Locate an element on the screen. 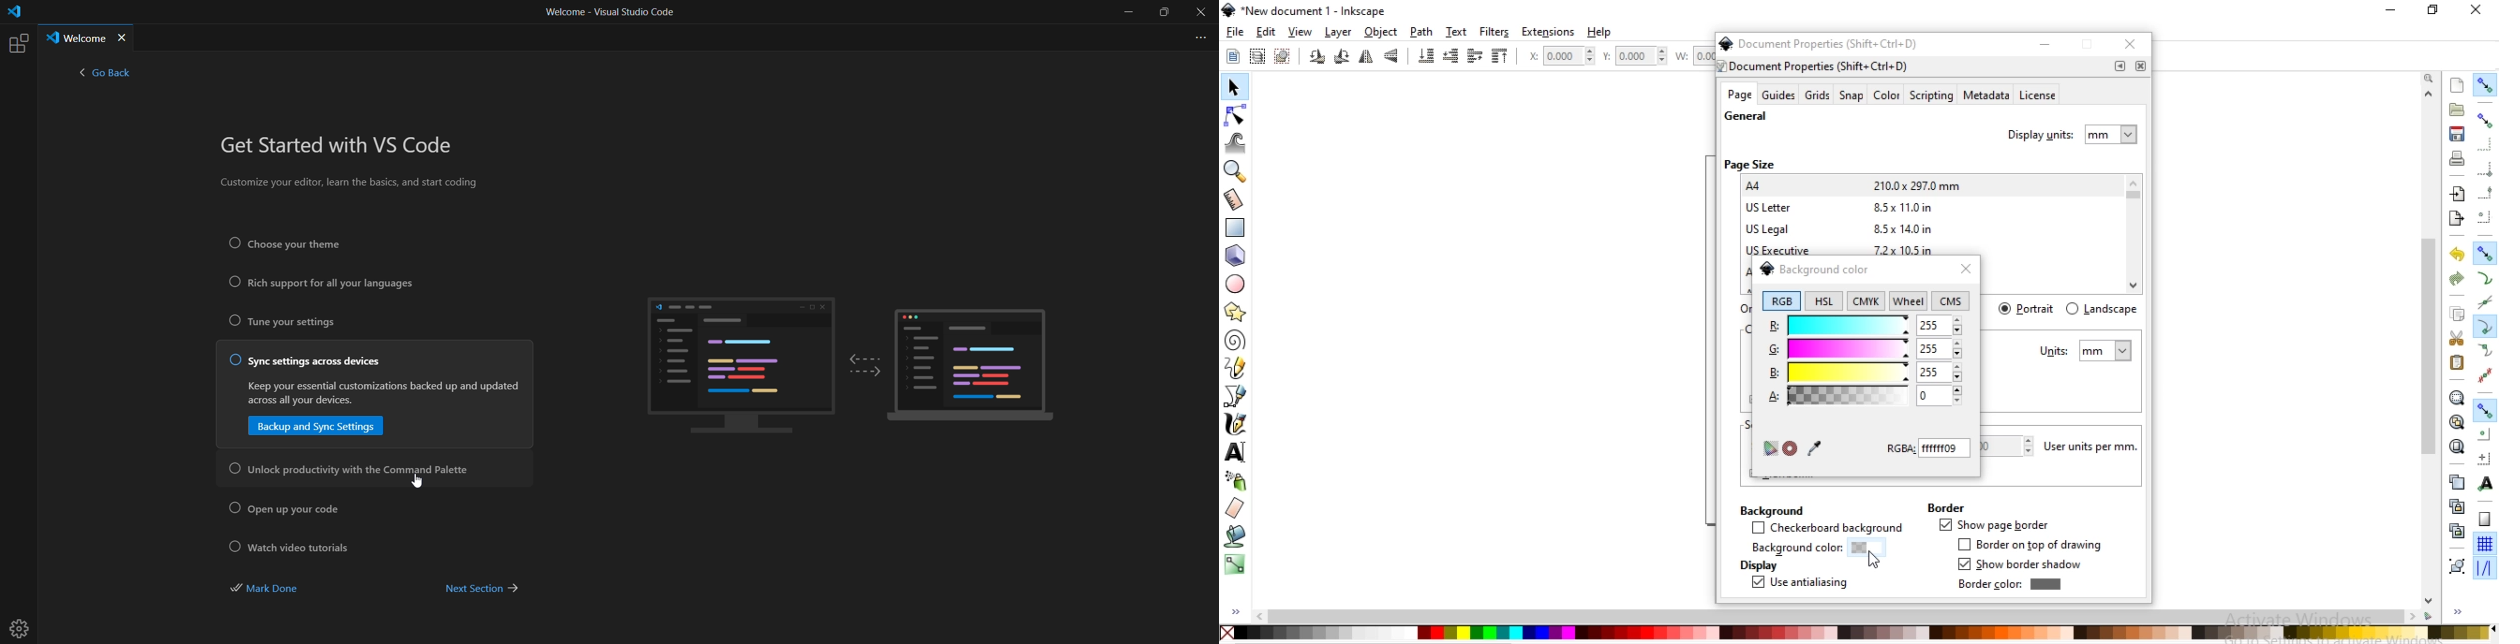  unlock productivity with the command palette is located at coordinates (351, 467).